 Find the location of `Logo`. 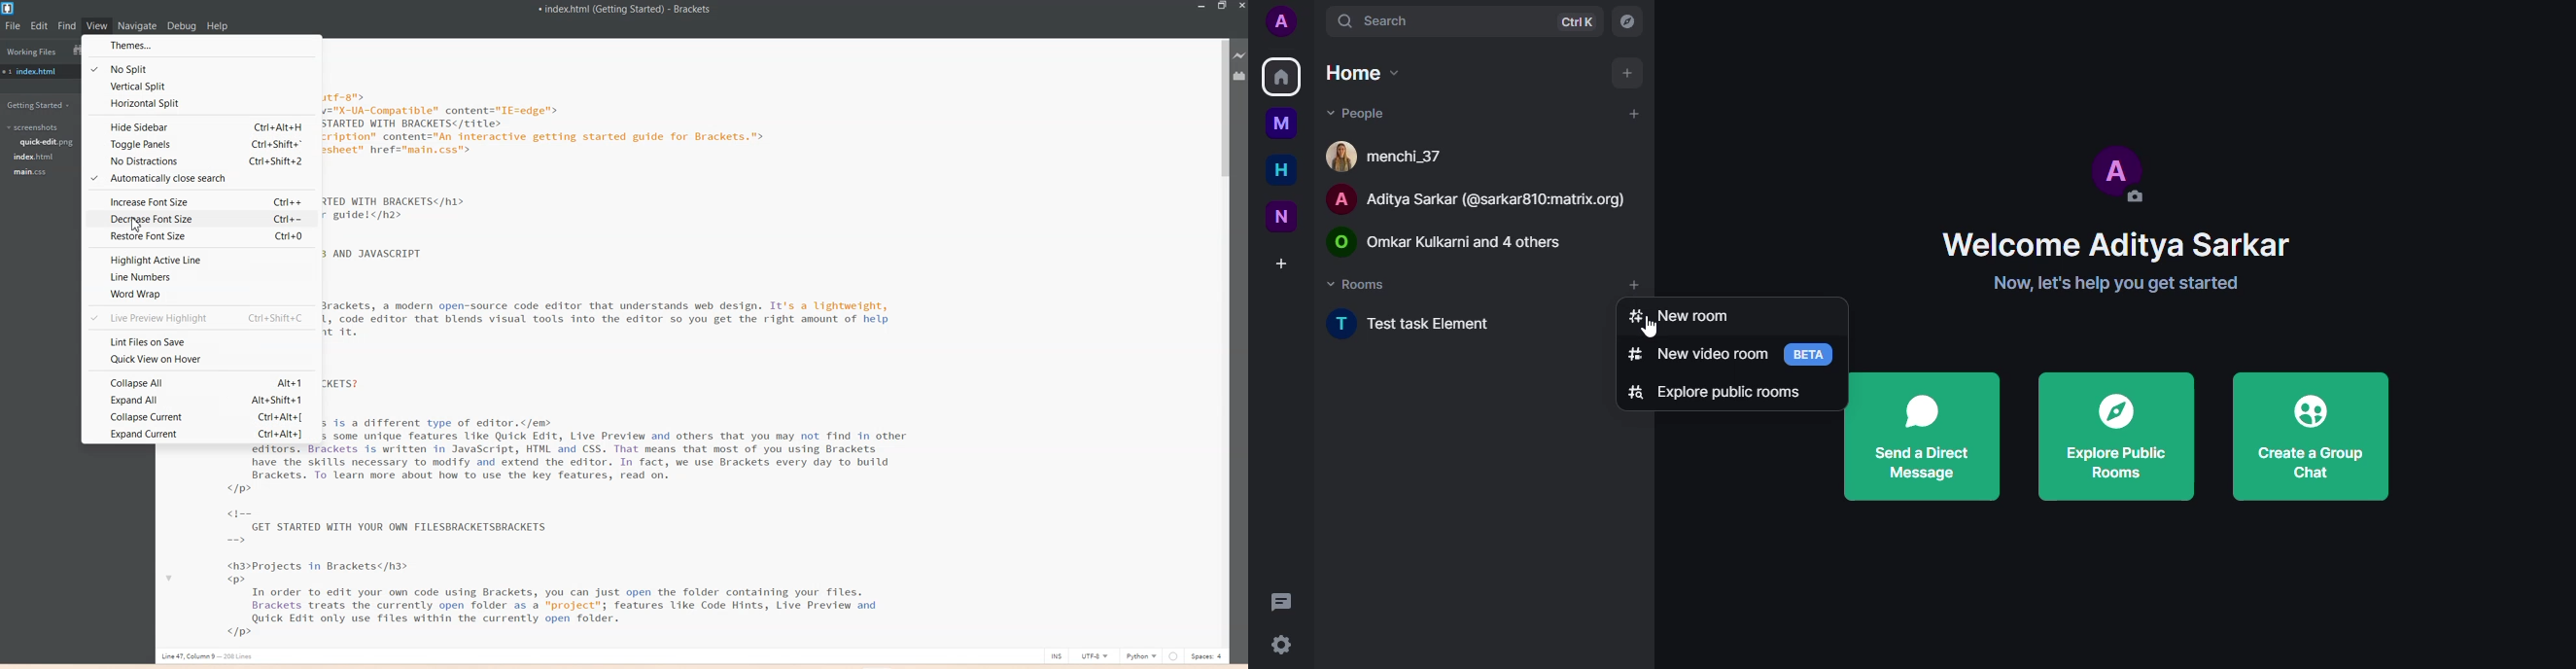

Logo is located at coordinates (8, 9).